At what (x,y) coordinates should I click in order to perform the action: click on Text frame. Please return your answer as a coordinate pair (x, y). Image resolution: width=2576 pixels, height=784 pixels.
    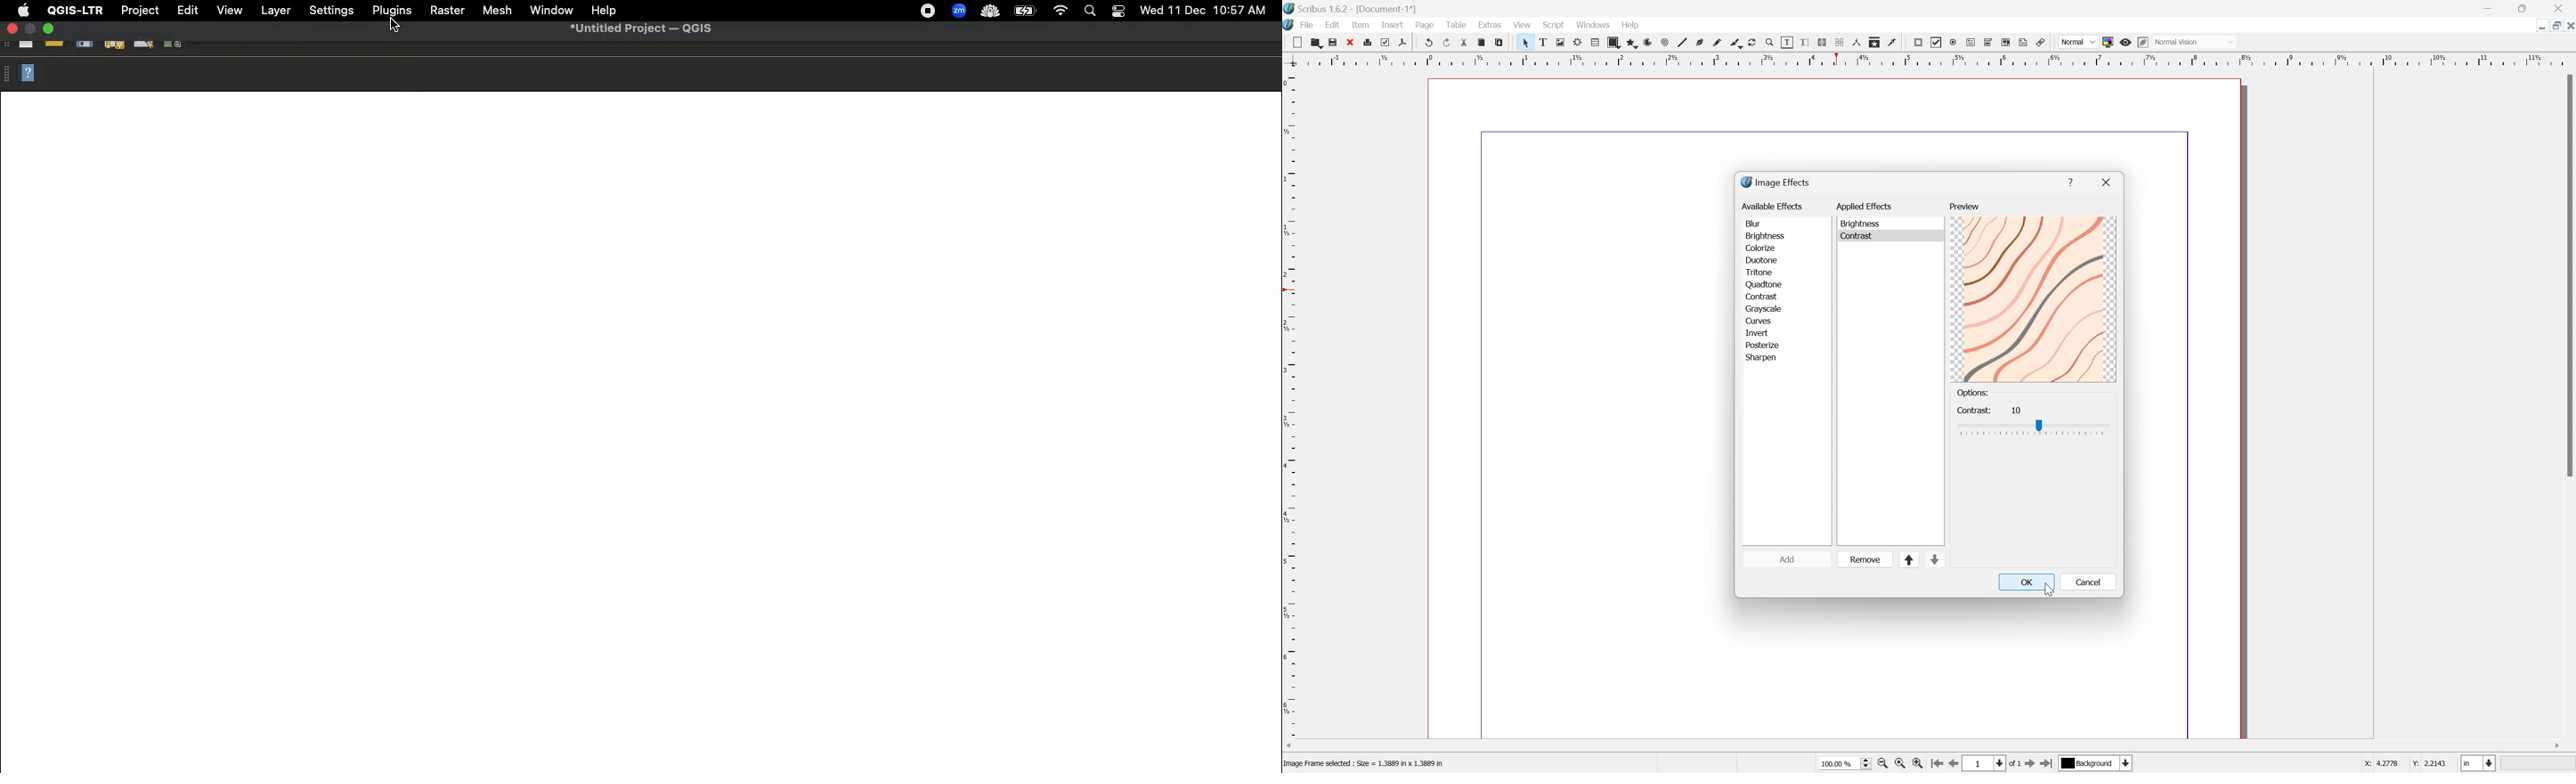
    Looking at the image, I should click on (1541, 42).